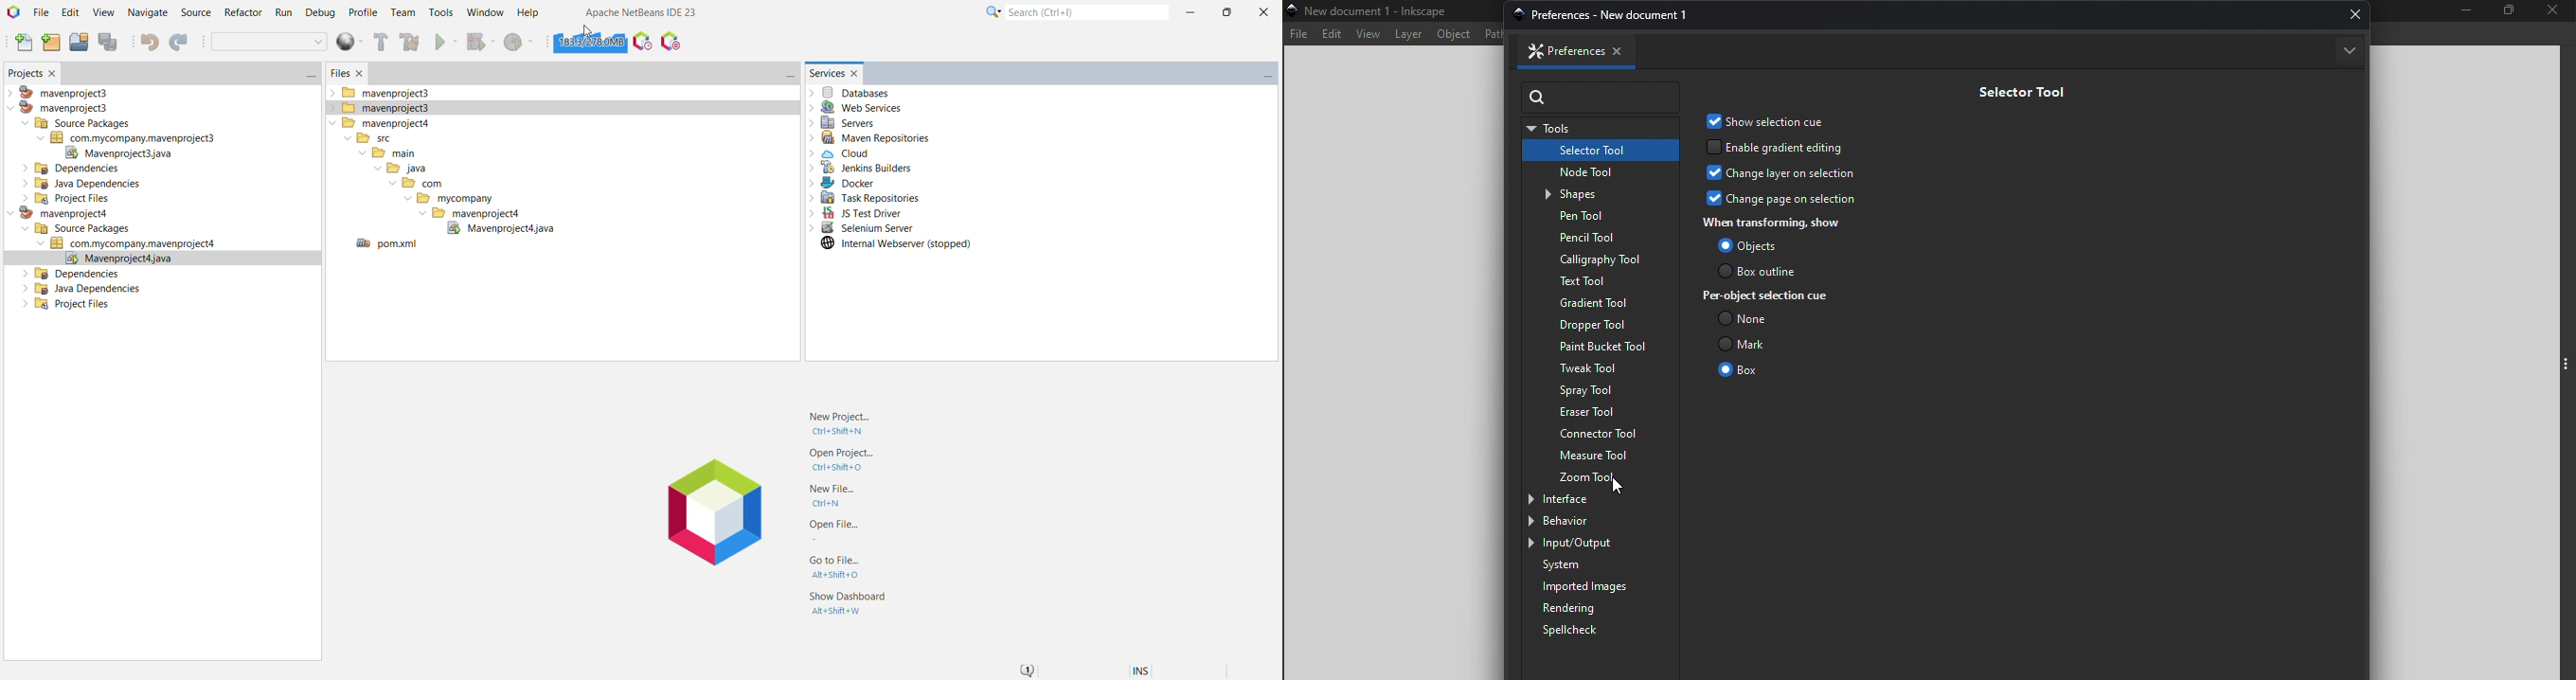  Describe the element at coordinates (1742, 369) in the screenshot. I see `Box` at that location.